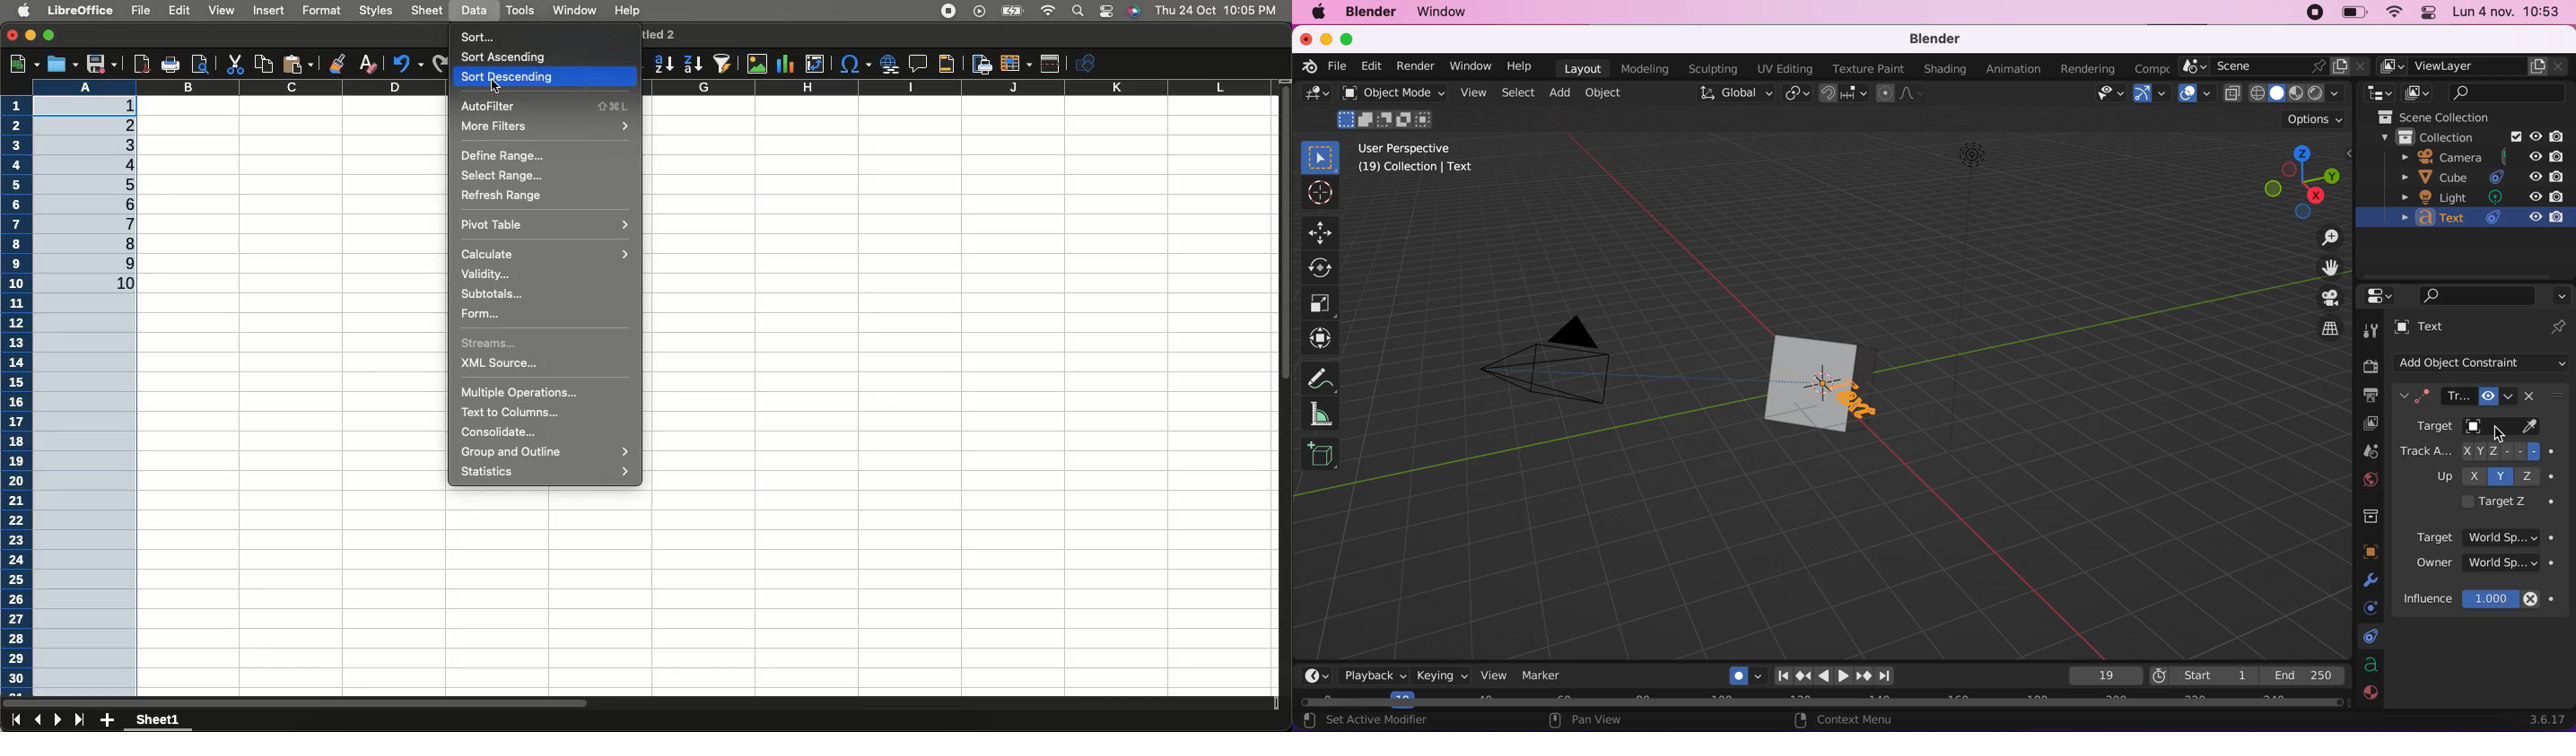 This screenshot has width=2576, height=756. What do you see at coordinates (887, 64) in the screenshot?
I see `Insert hyperlink` at bounding box center [887, 64].